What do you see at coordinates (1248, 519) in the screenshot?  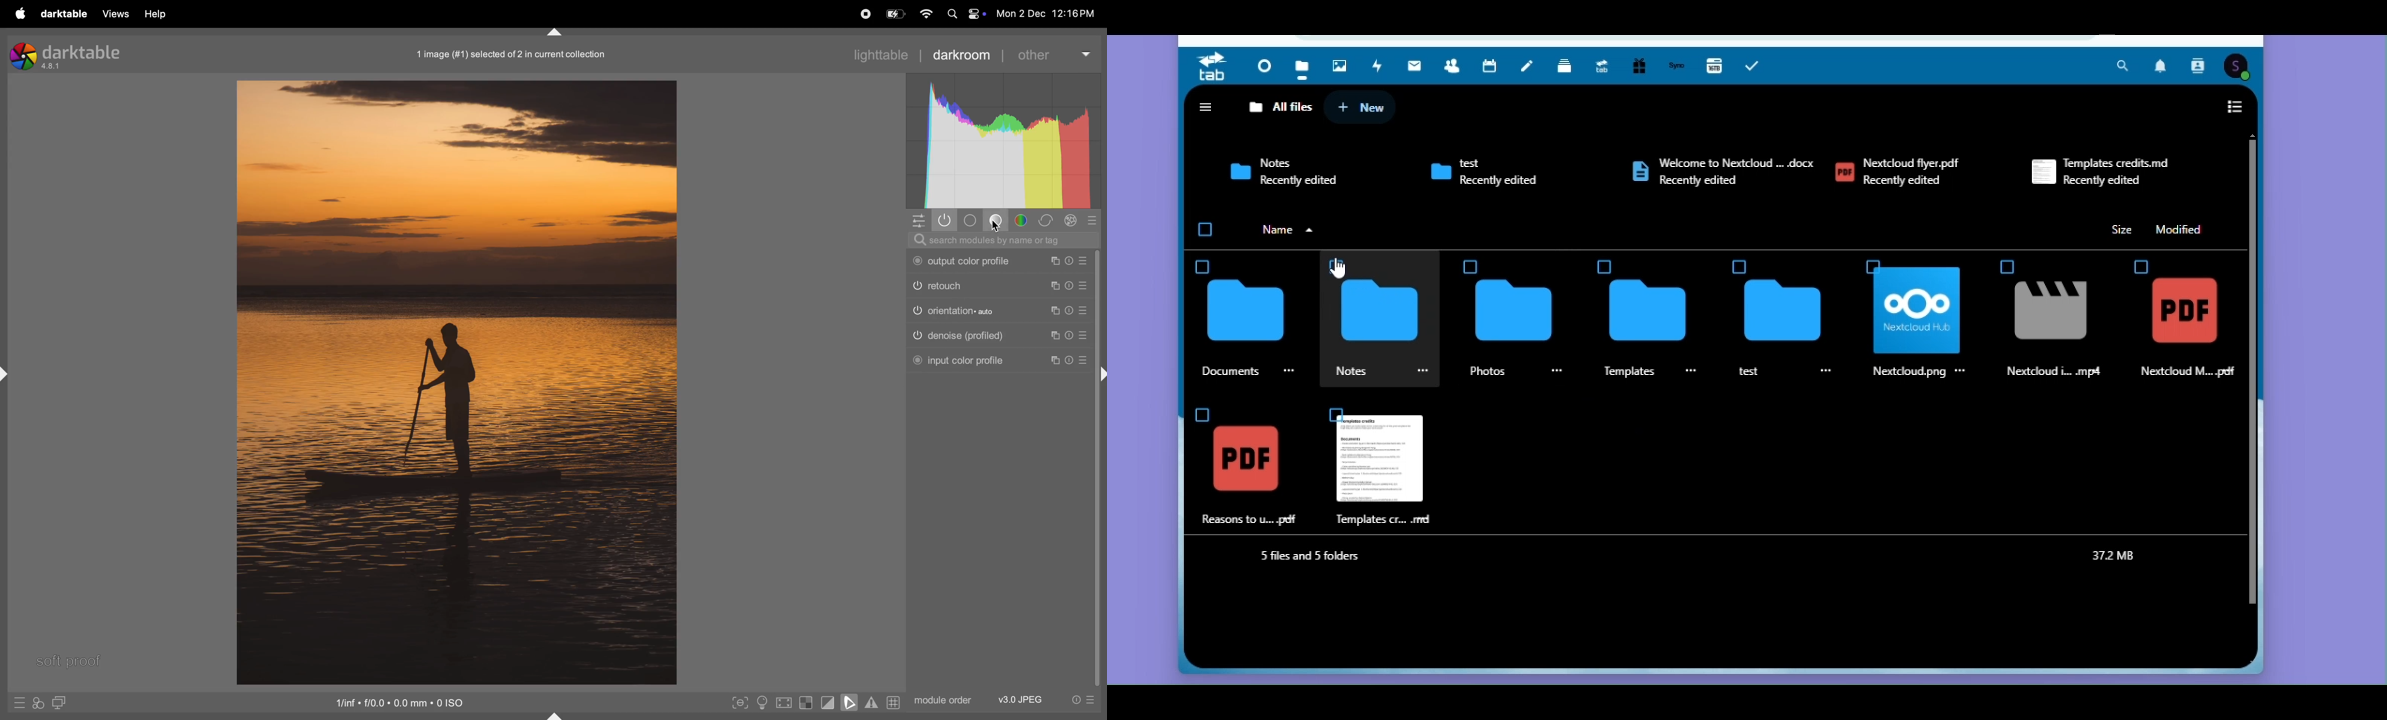 I see `Reasons to u... pdf` at bounding box center [1248, 519].